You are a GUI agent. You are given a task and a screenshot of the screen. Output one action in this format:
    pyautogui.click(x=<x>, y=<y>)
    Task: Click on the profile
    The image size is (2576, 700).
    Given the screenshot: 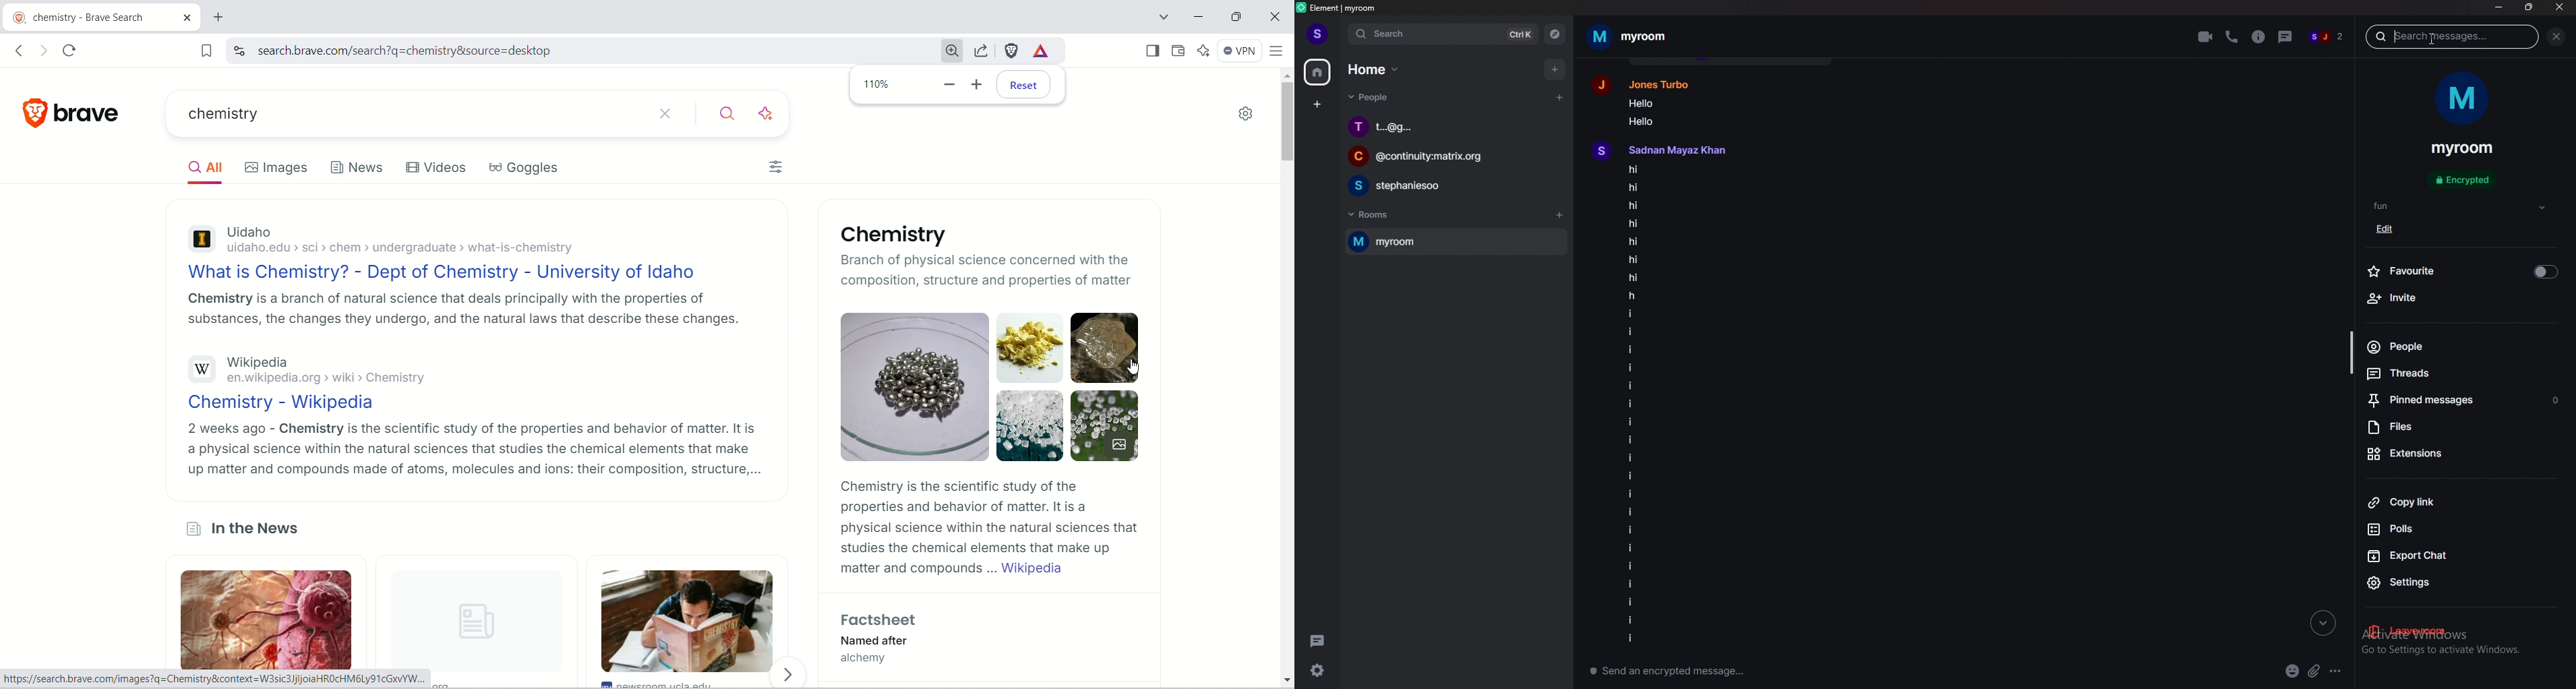 What is the action you would take?
    pyautogui.click(x=1319, y=33)
    